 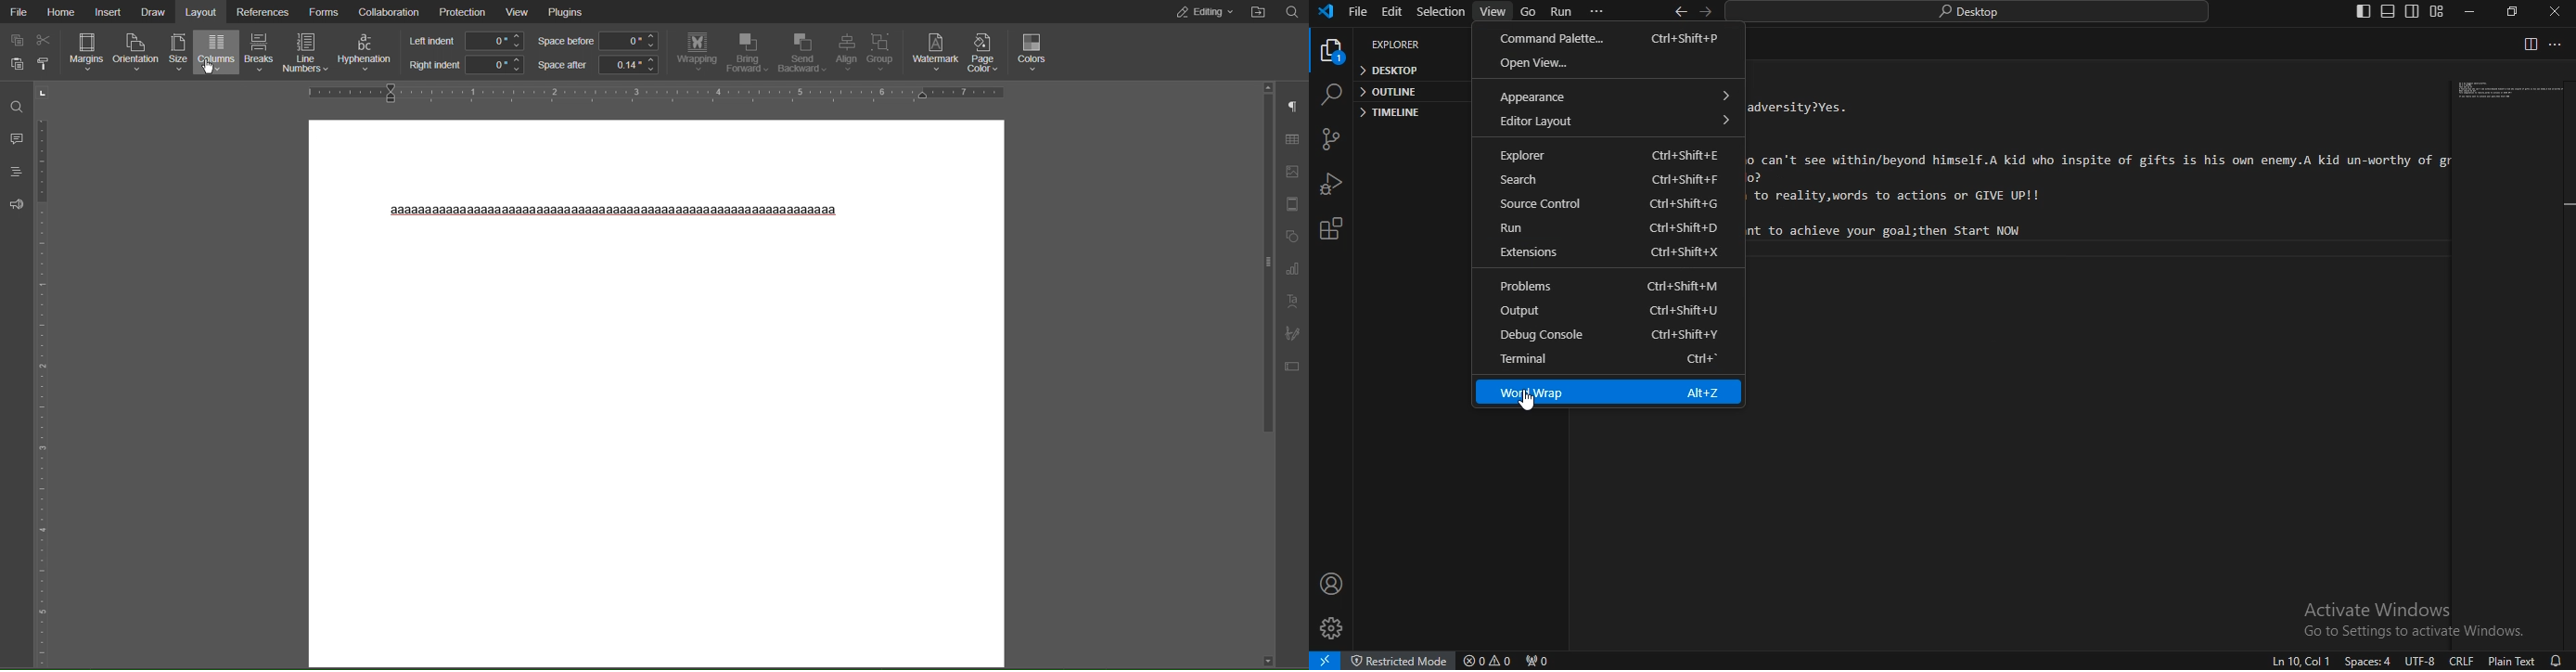 What do you see at coordinates (64, 12) in the screenshot?
I see `Home` at bounding box center [64, 12].